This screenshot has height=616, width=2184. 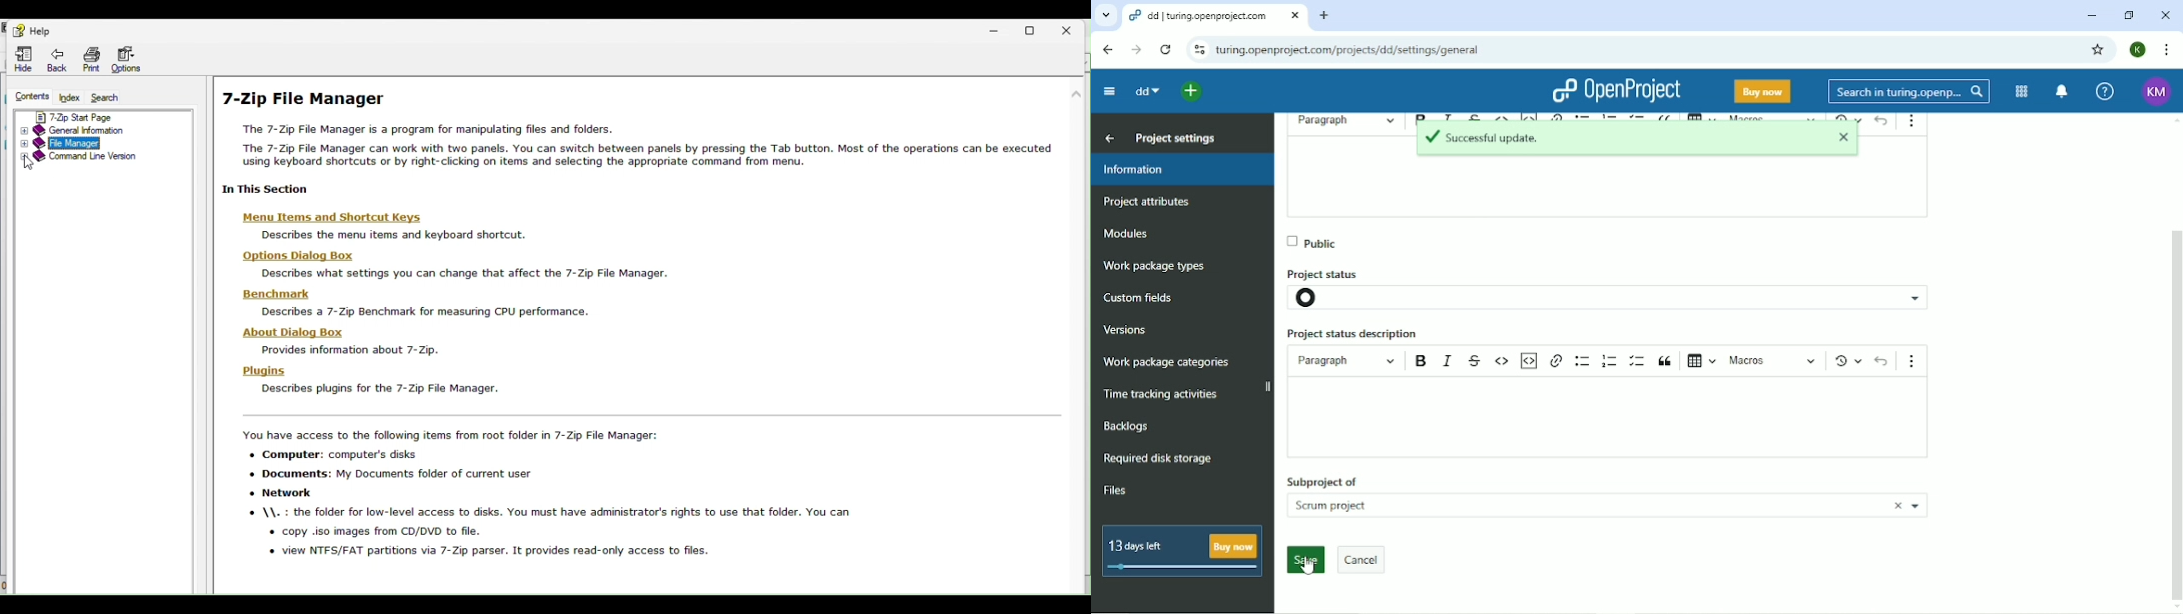 I want to click on parahraph, so click(x=1347, y=126).